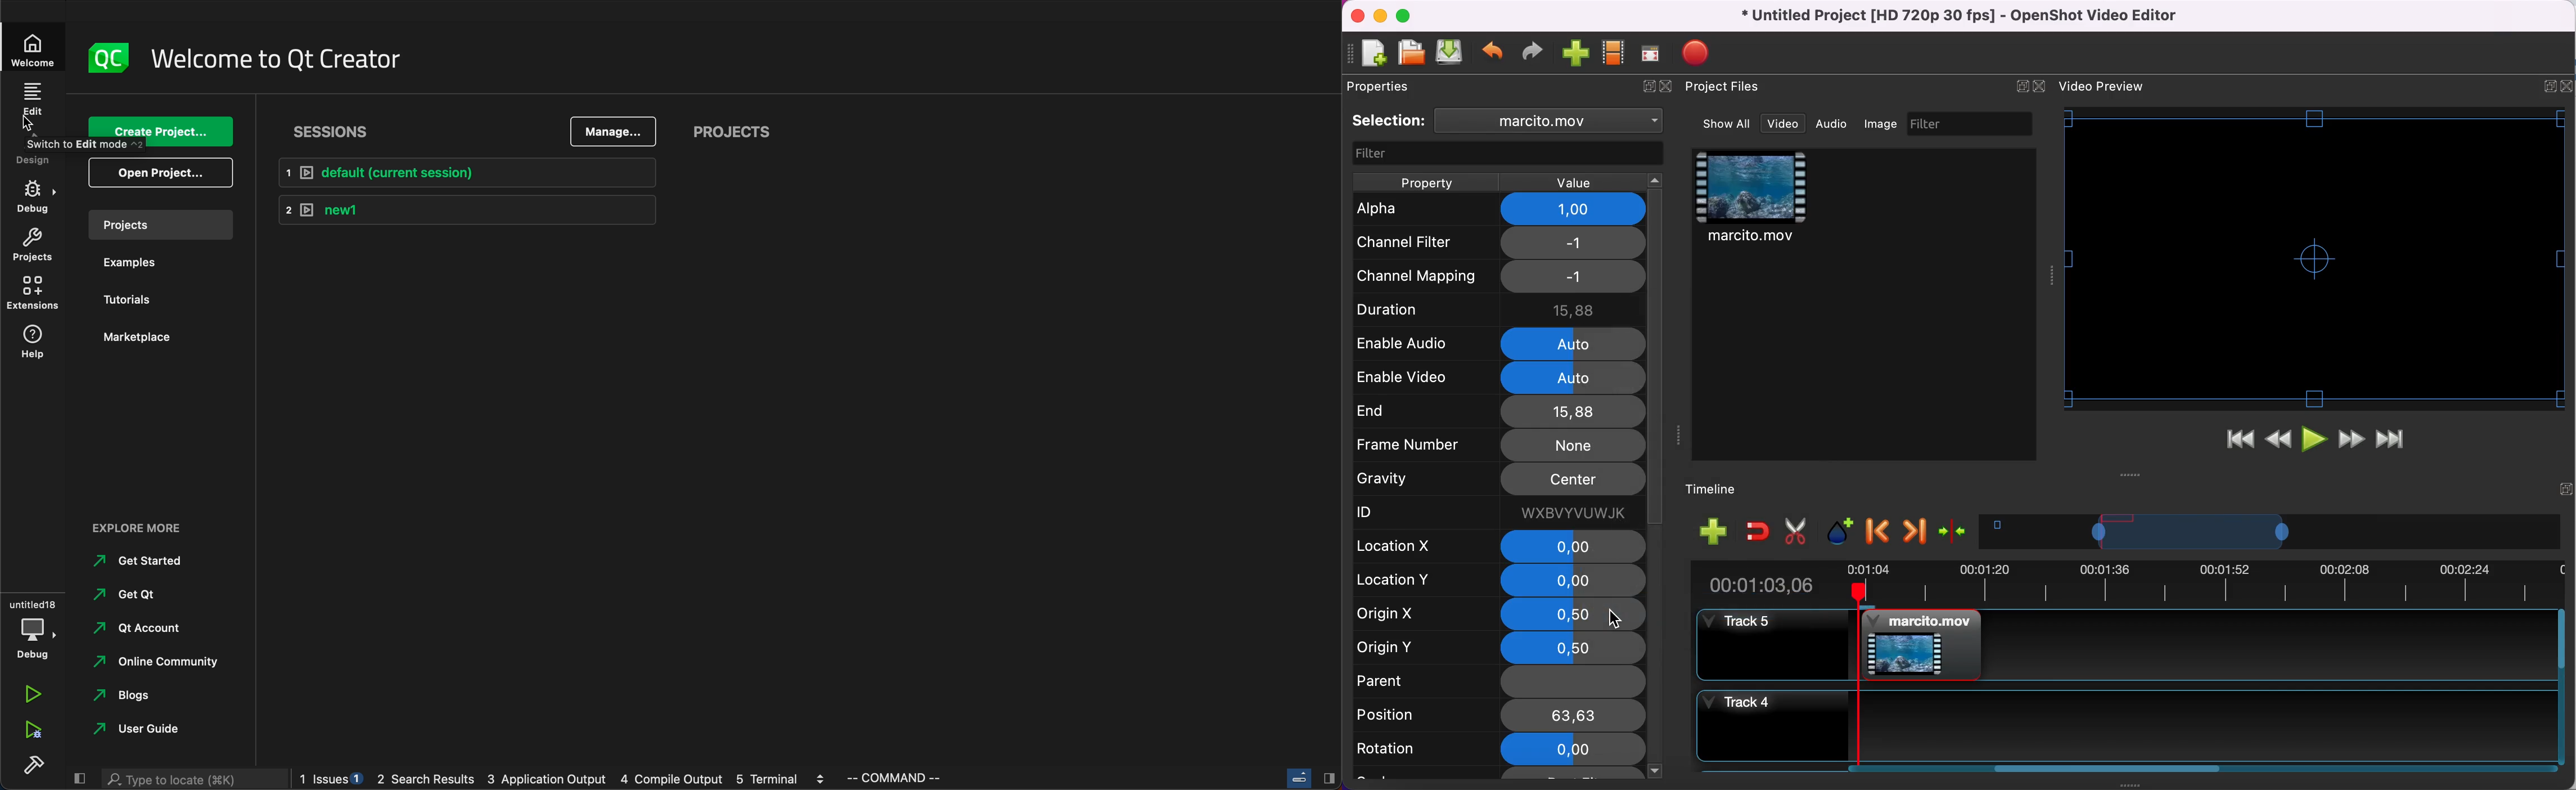  Describe the element at coordinates (1380, 15) in the screenshot. I see `minimize` at that location.